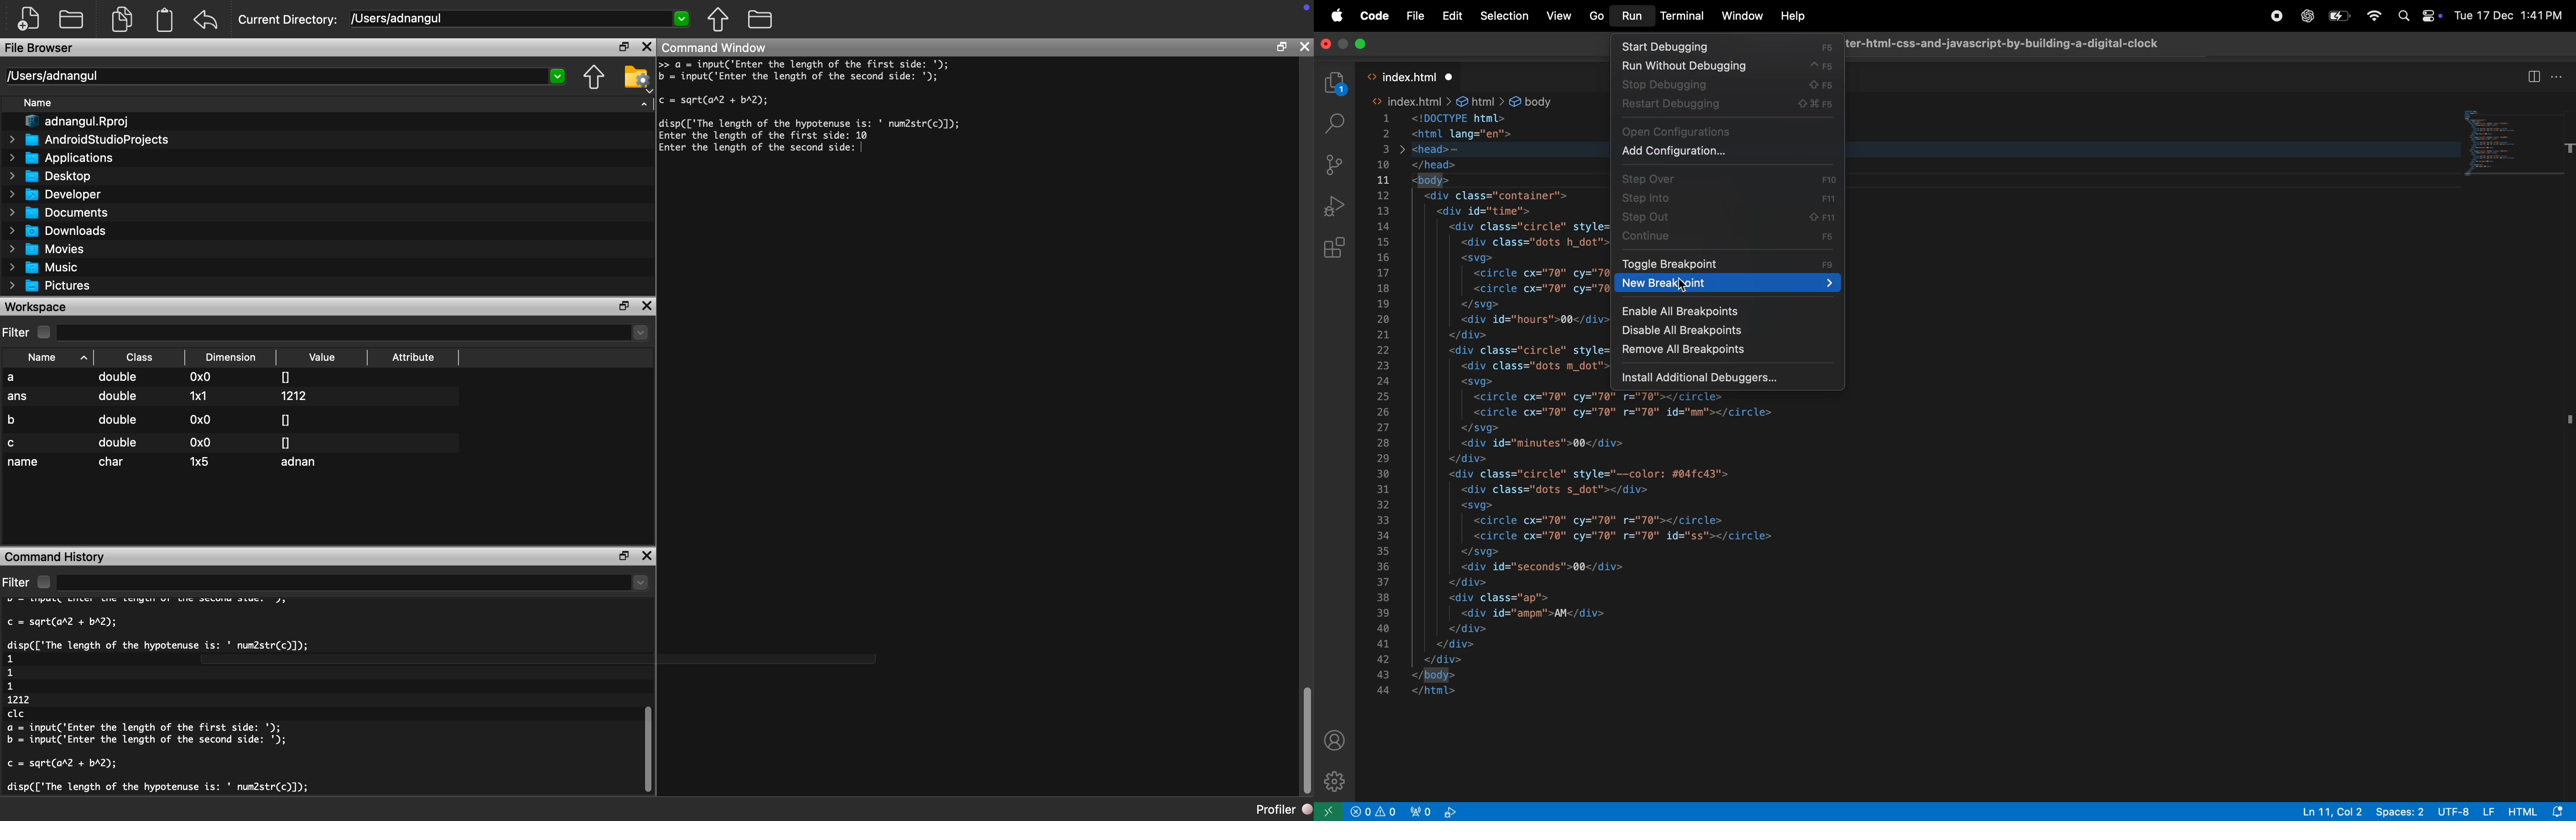 The image size is (2576, 840). What do you see at coordinates (120, 379) in the screenshot?
I see `double` at bounding box center [120, 379].